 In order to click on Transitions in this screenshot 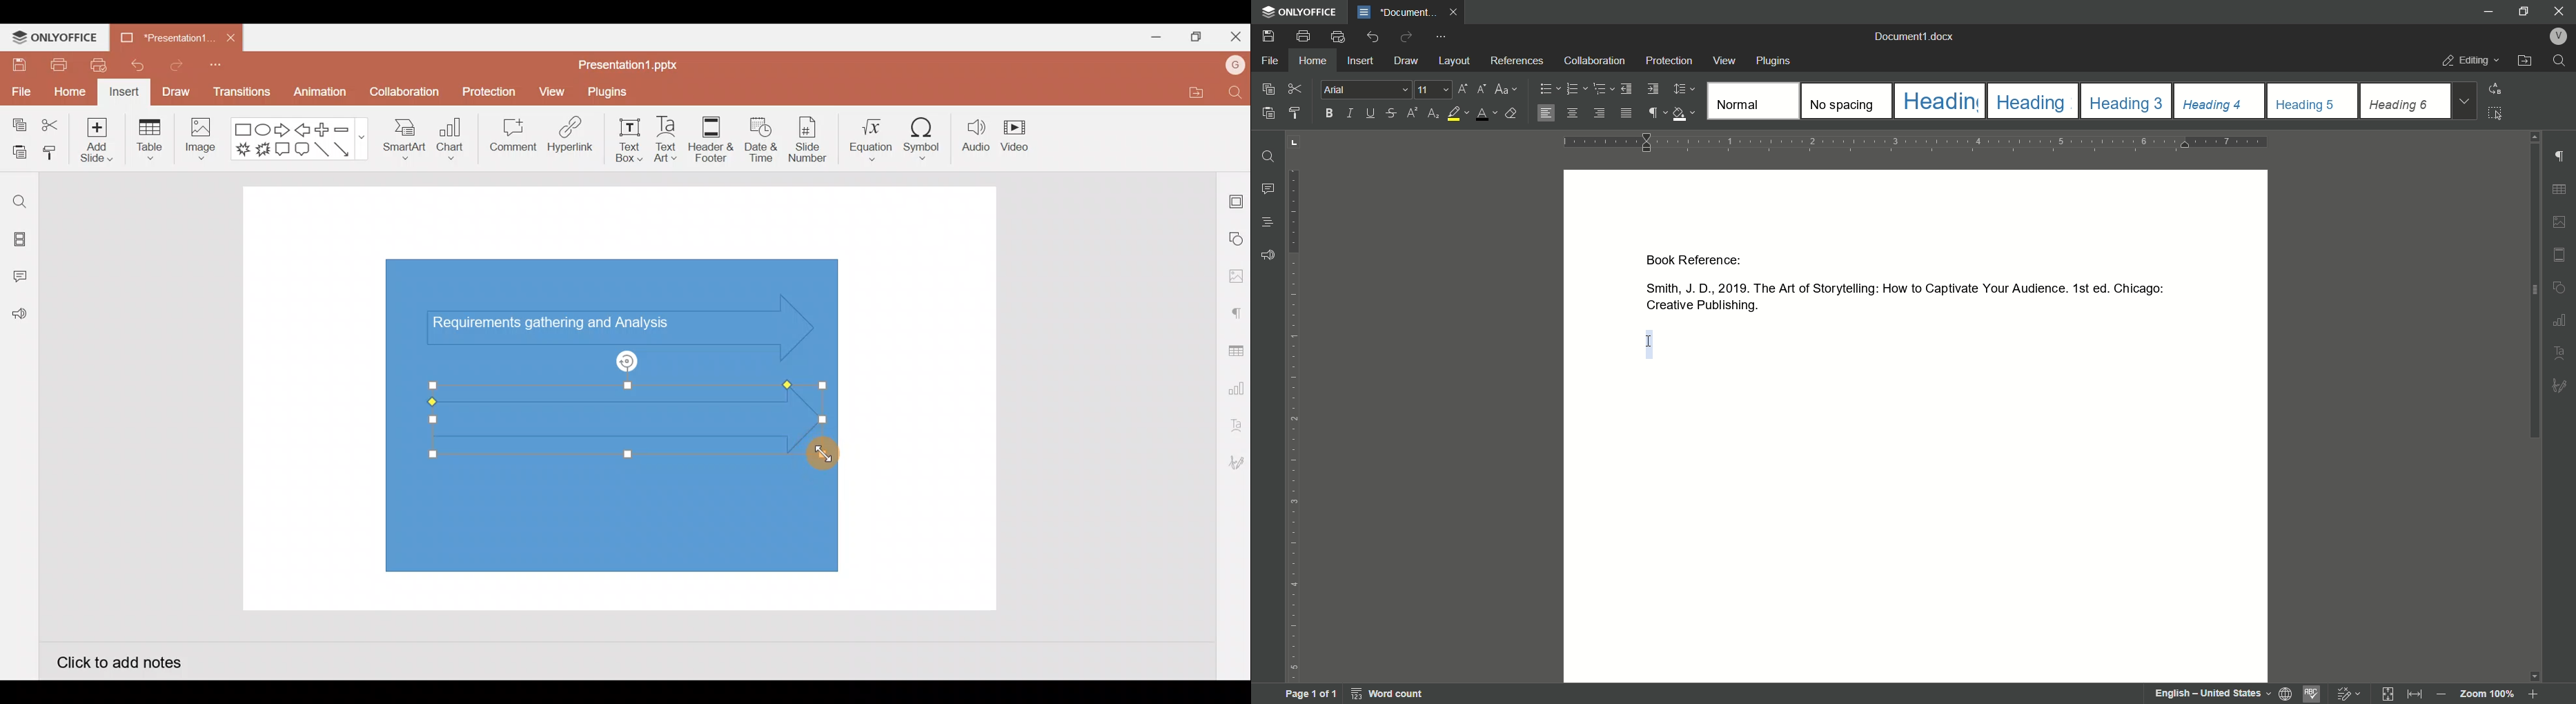, I will do `click(242, 95)`.